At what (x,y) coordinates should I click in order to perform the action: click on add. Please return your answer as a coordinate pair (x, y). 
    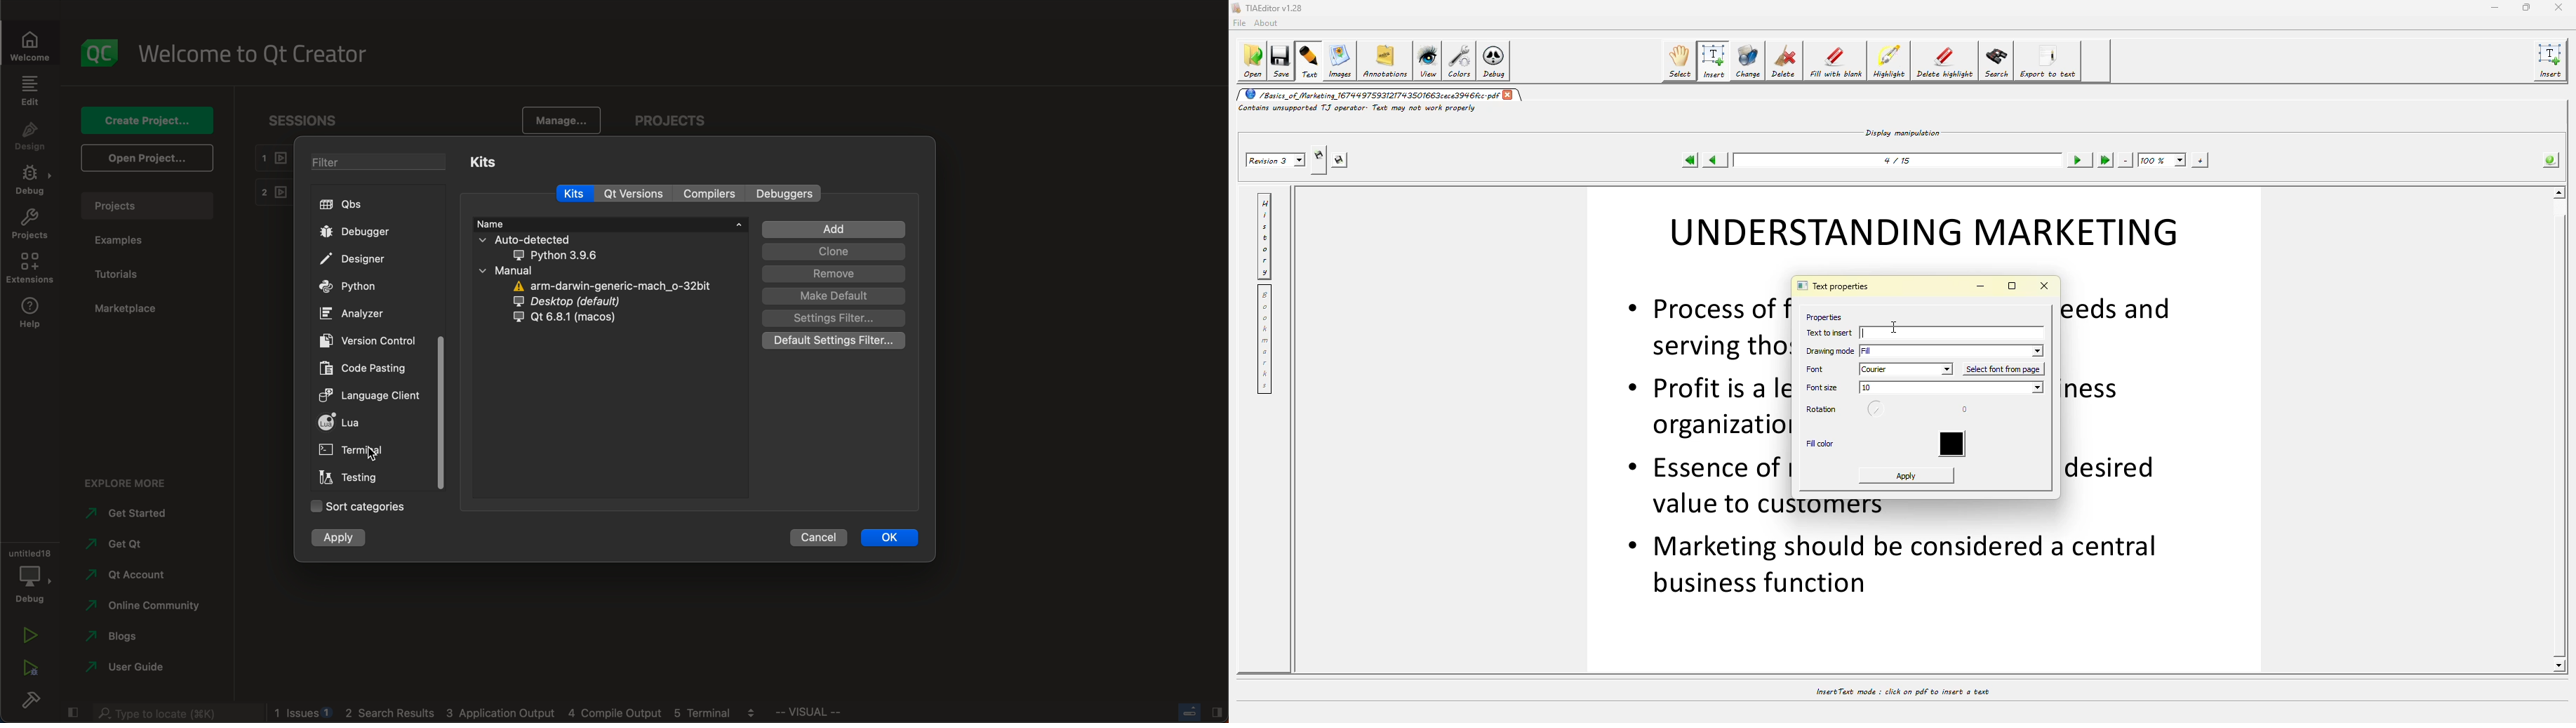
    Looking at the image, I should click on (833, 230).